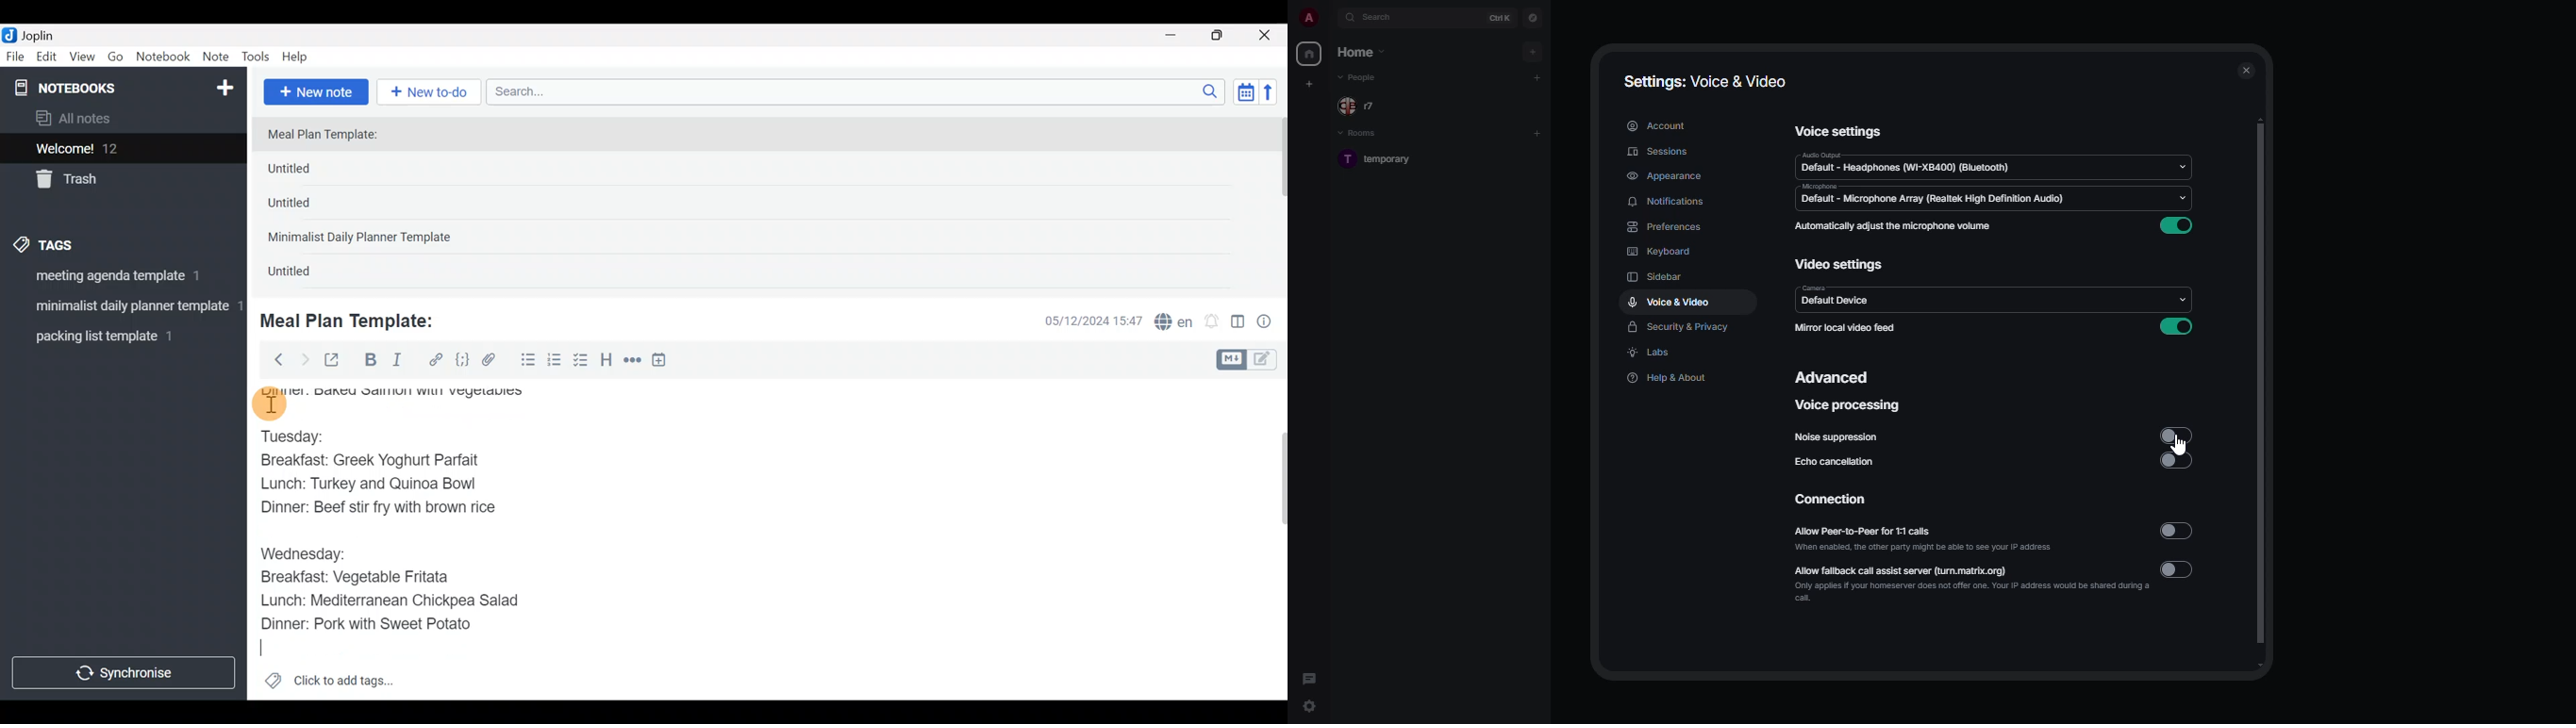 This screenshot has width=2576, height=728. Describe the element at coordinates (1531, 18) in the screenshot. I see `navigator` at that location.